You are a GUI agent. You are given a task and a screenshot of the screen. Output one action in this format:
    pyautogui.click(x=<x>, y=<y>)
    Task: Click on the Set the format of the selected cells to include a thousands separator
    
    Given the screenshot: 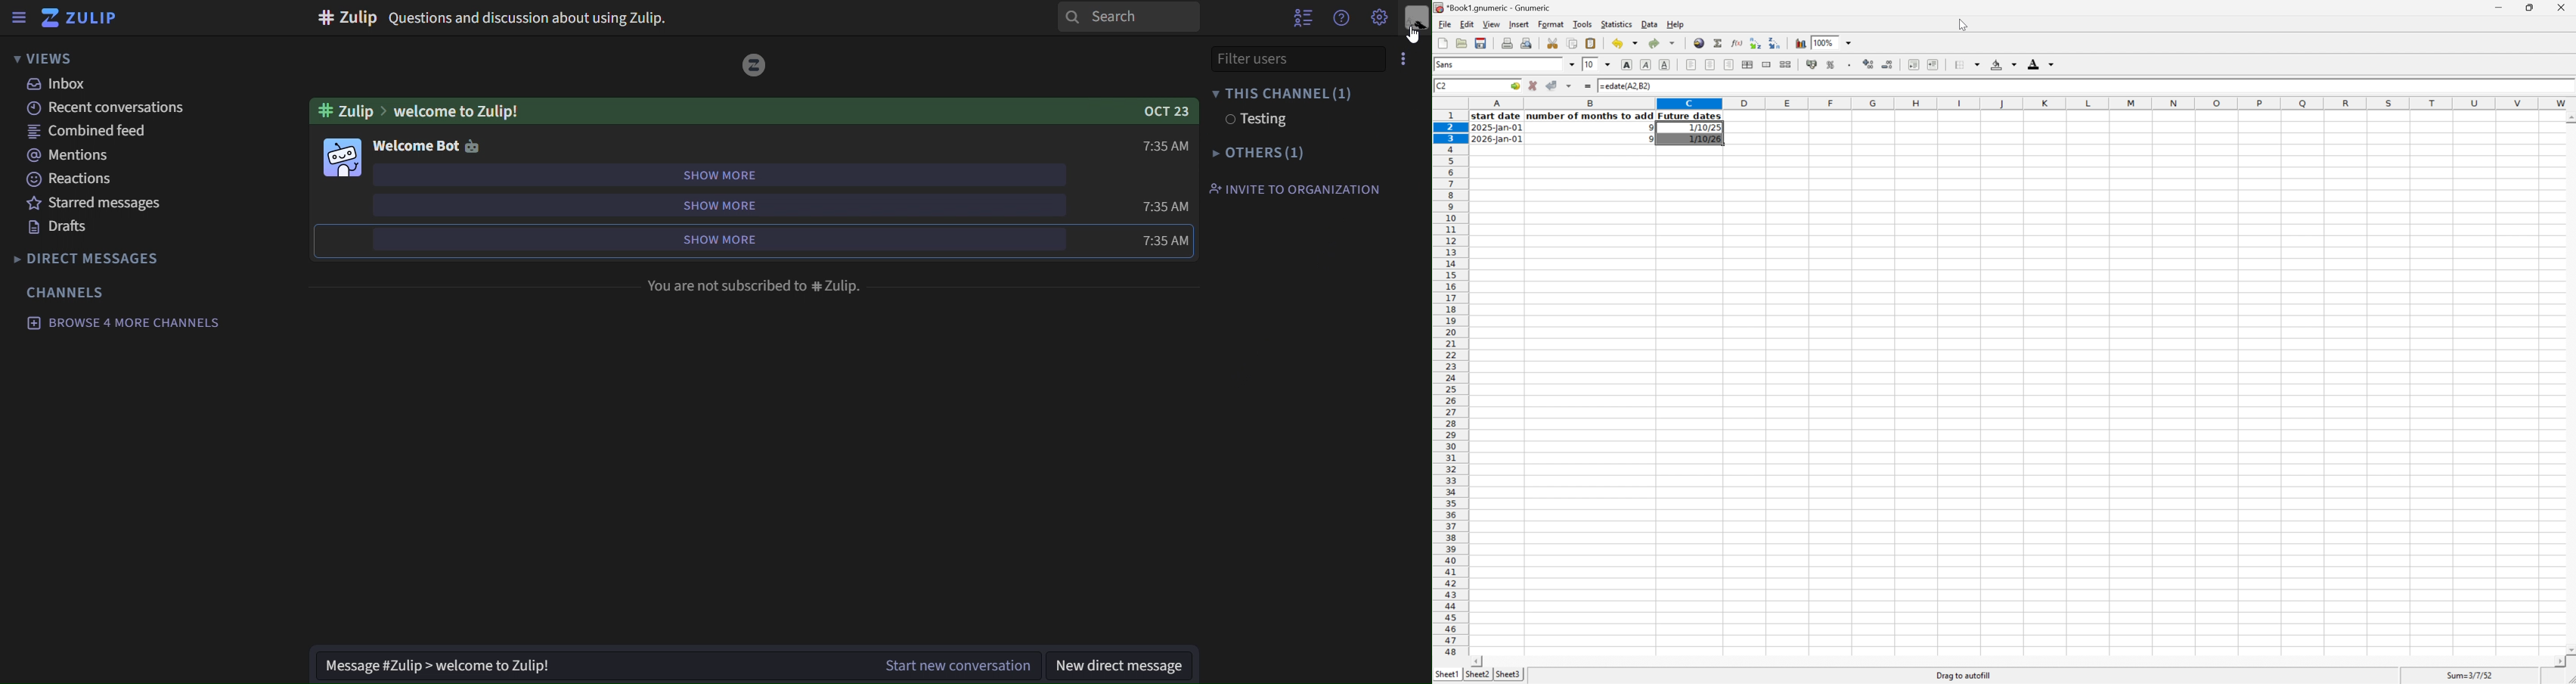 What is the action you would take?
    pyautogui.click(x=1850, y=65)
    